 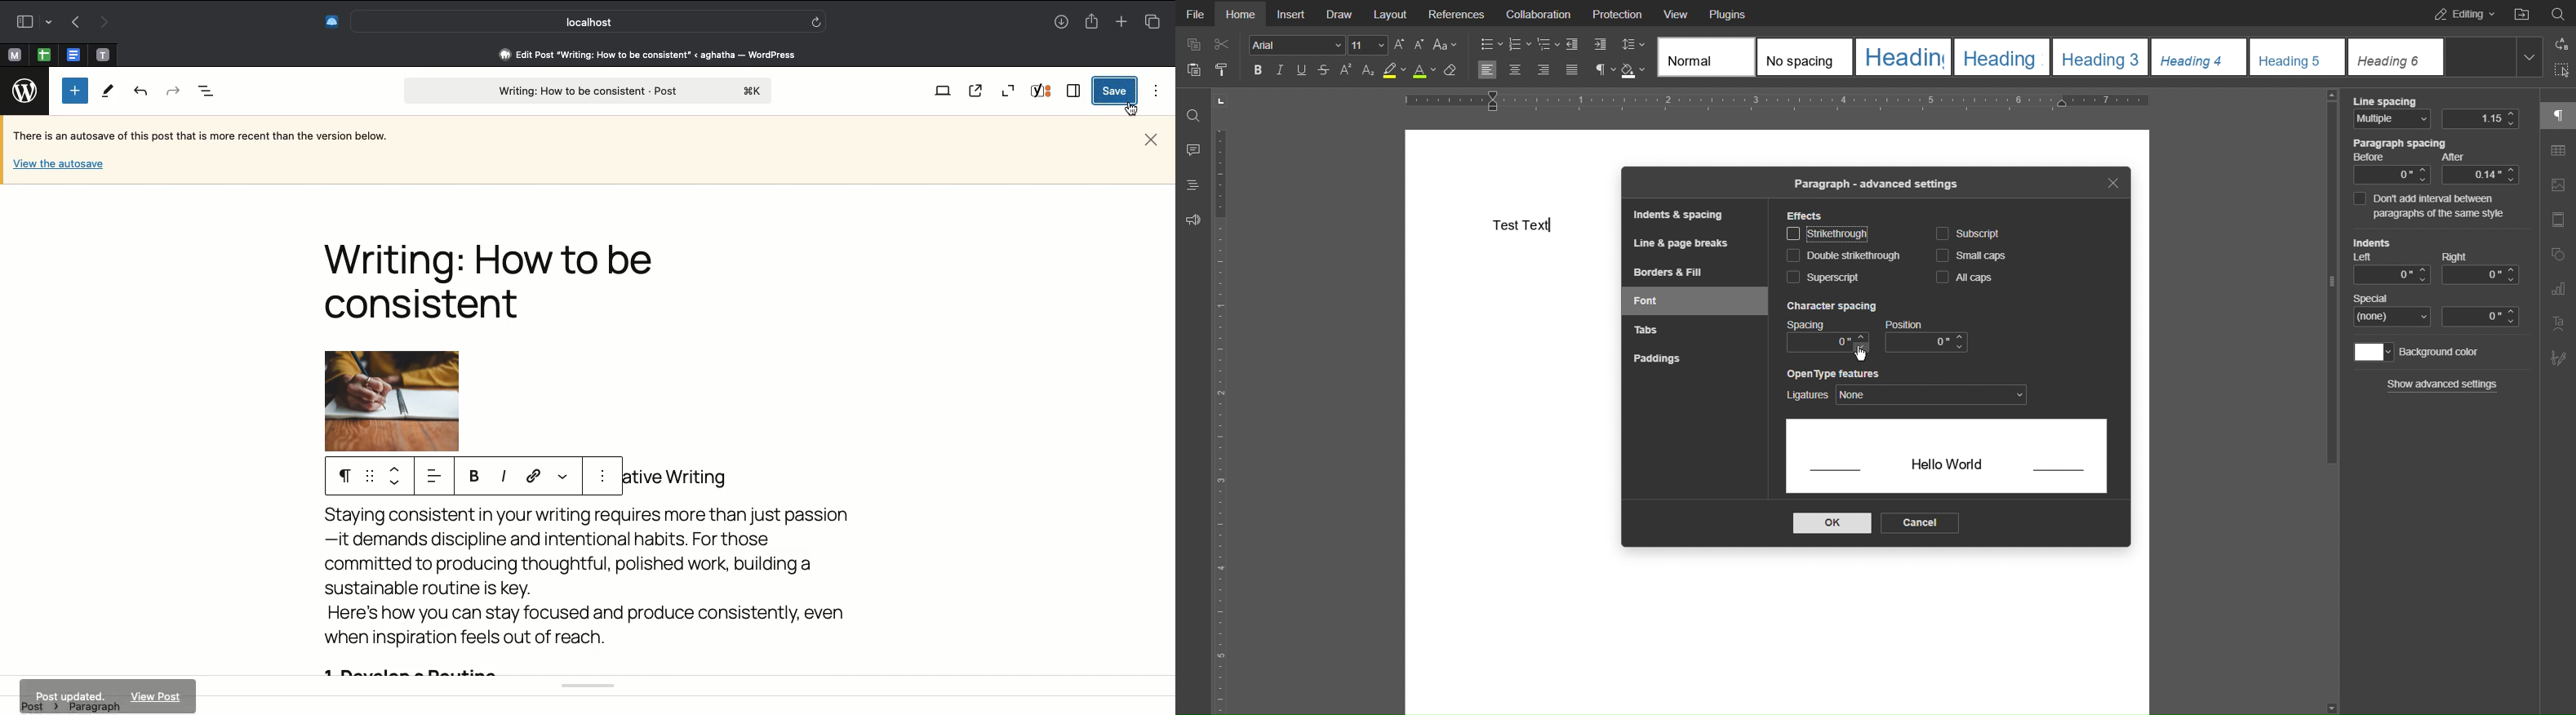 I want to click on Previous page, so click(x=73, y=23).